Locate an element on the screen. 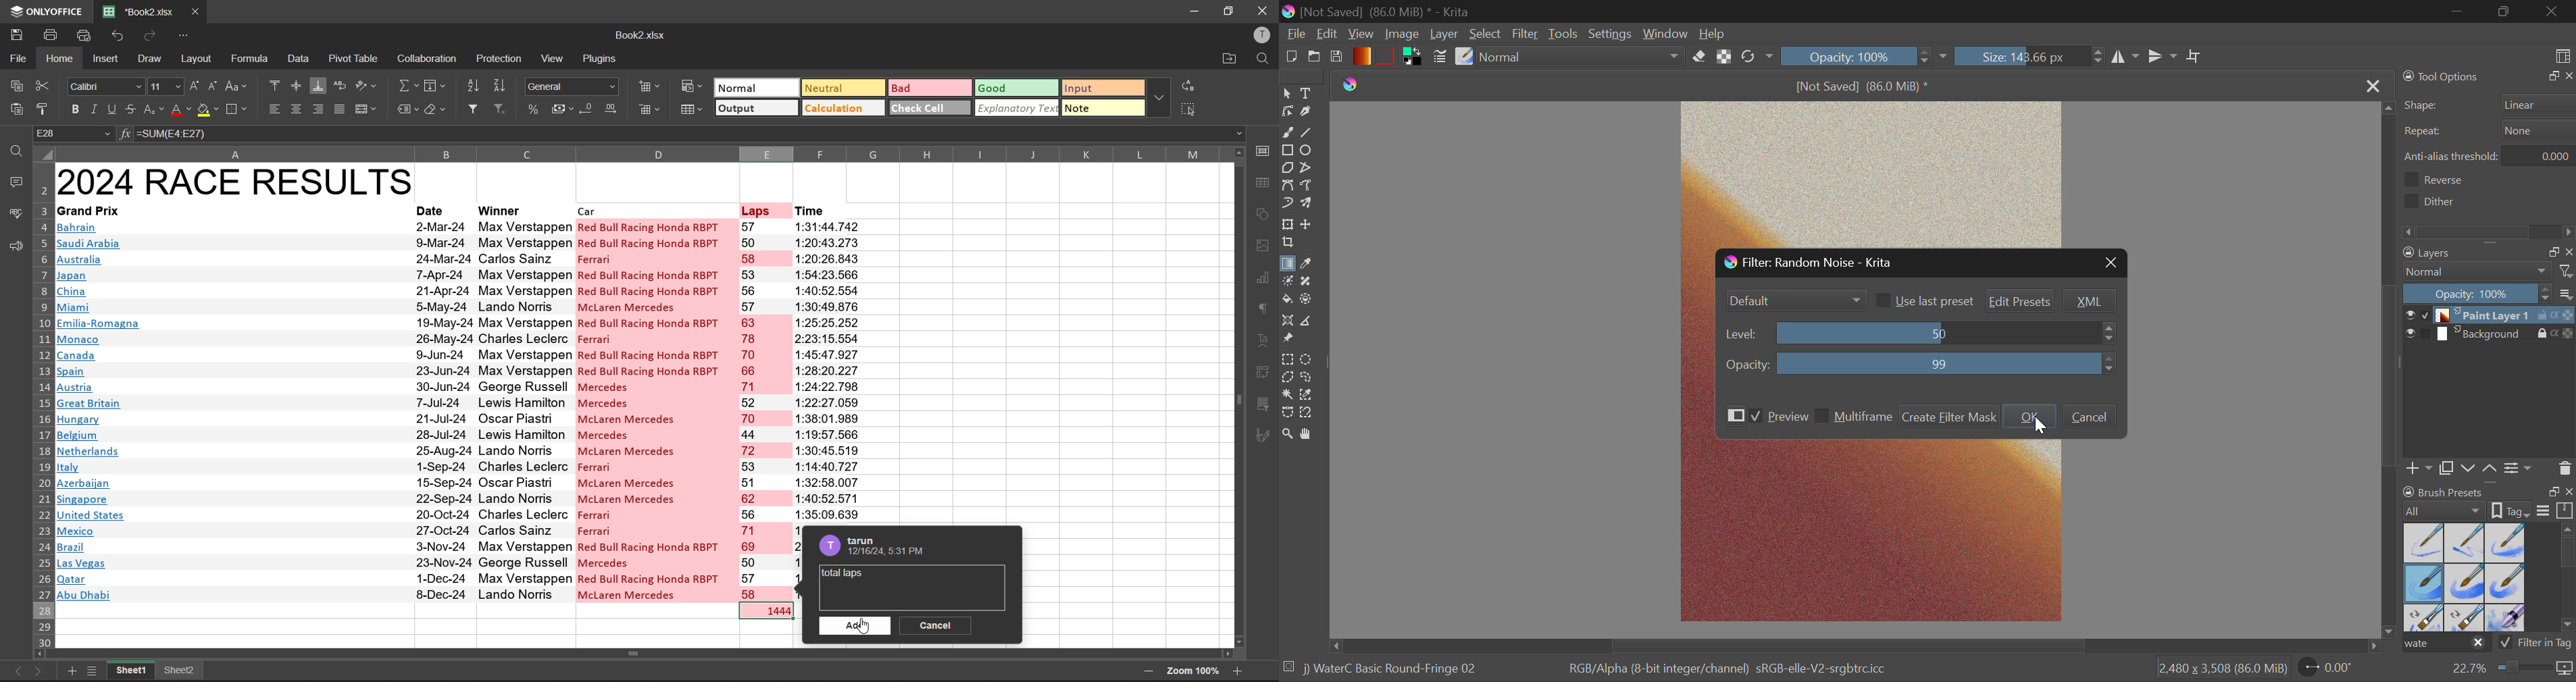 The image size is (2576, 700). Select is located at coordinates (1287, 94).